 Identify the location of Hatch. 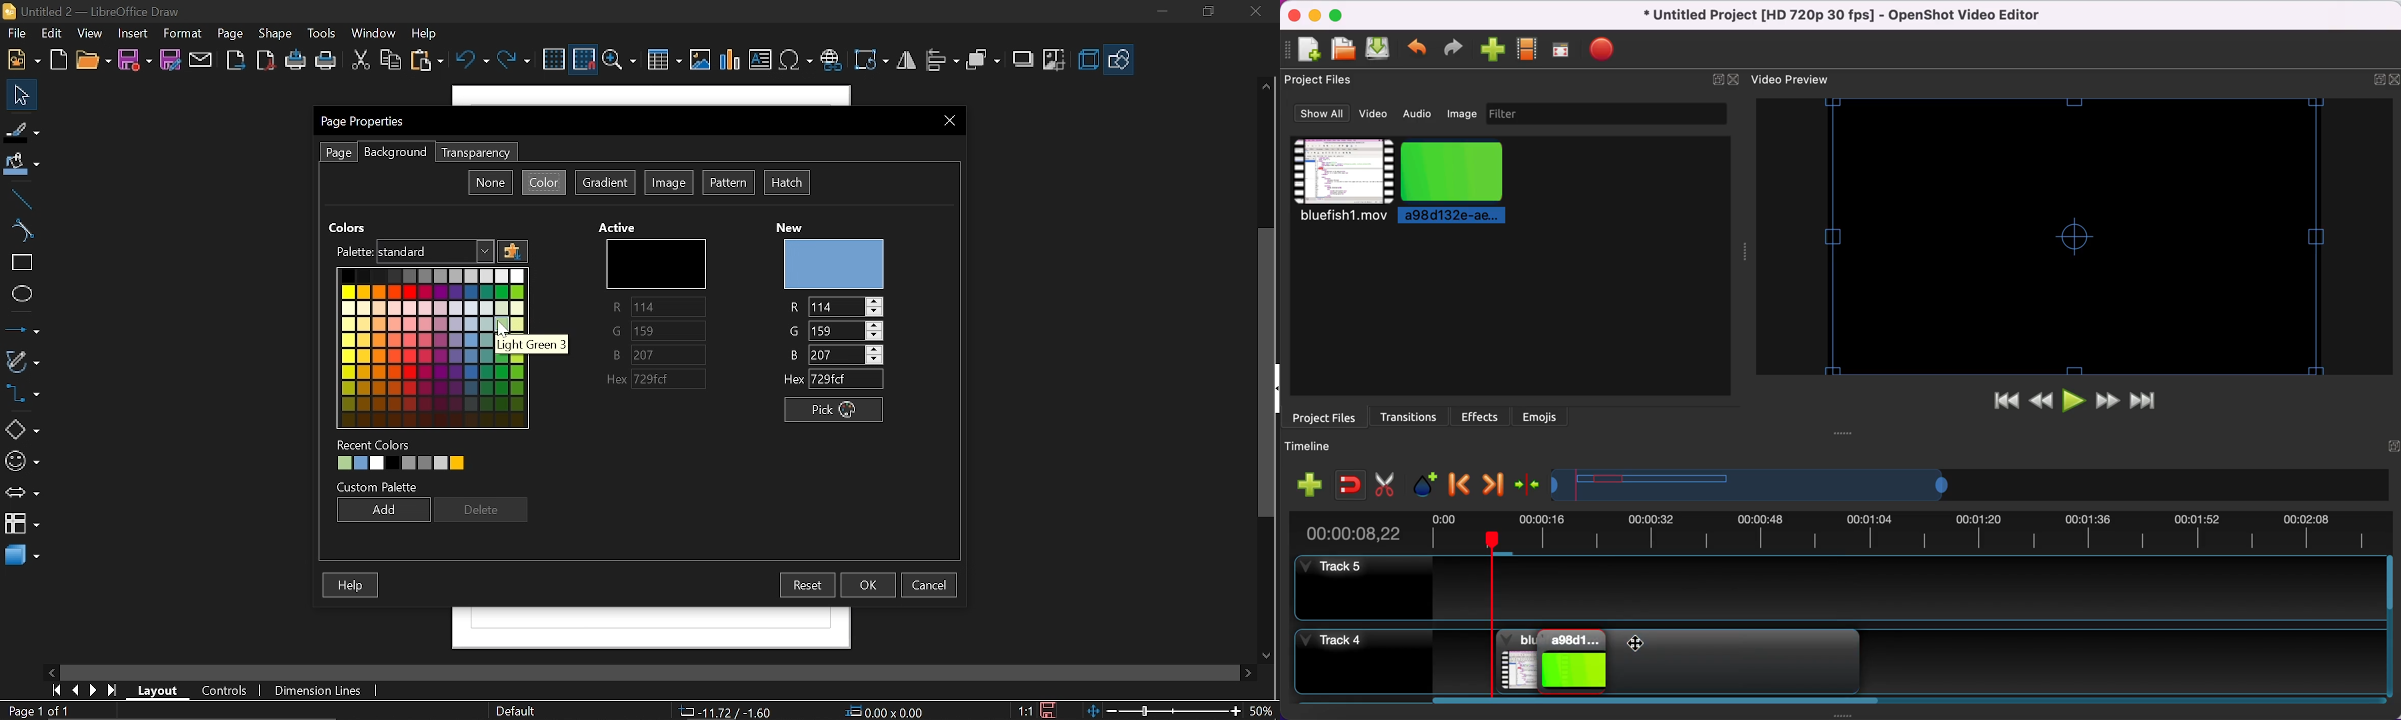
(786, 182).